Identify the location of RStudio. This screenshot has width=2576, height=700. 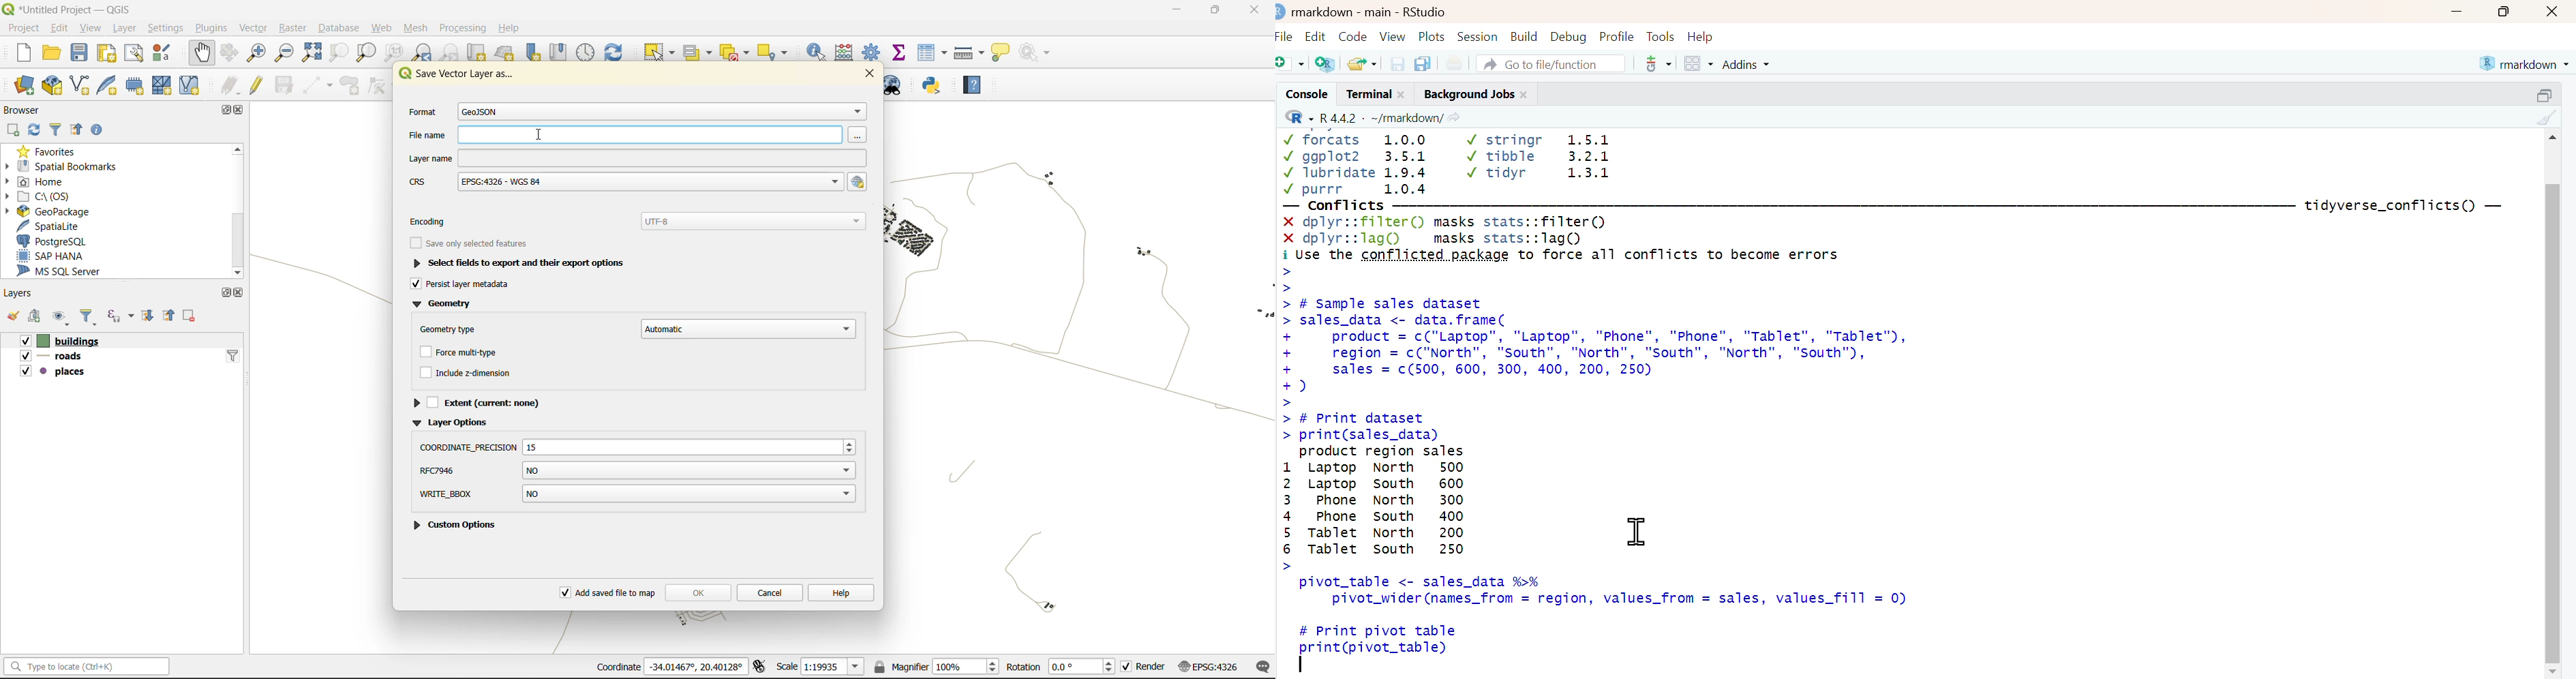
(1425, 10).